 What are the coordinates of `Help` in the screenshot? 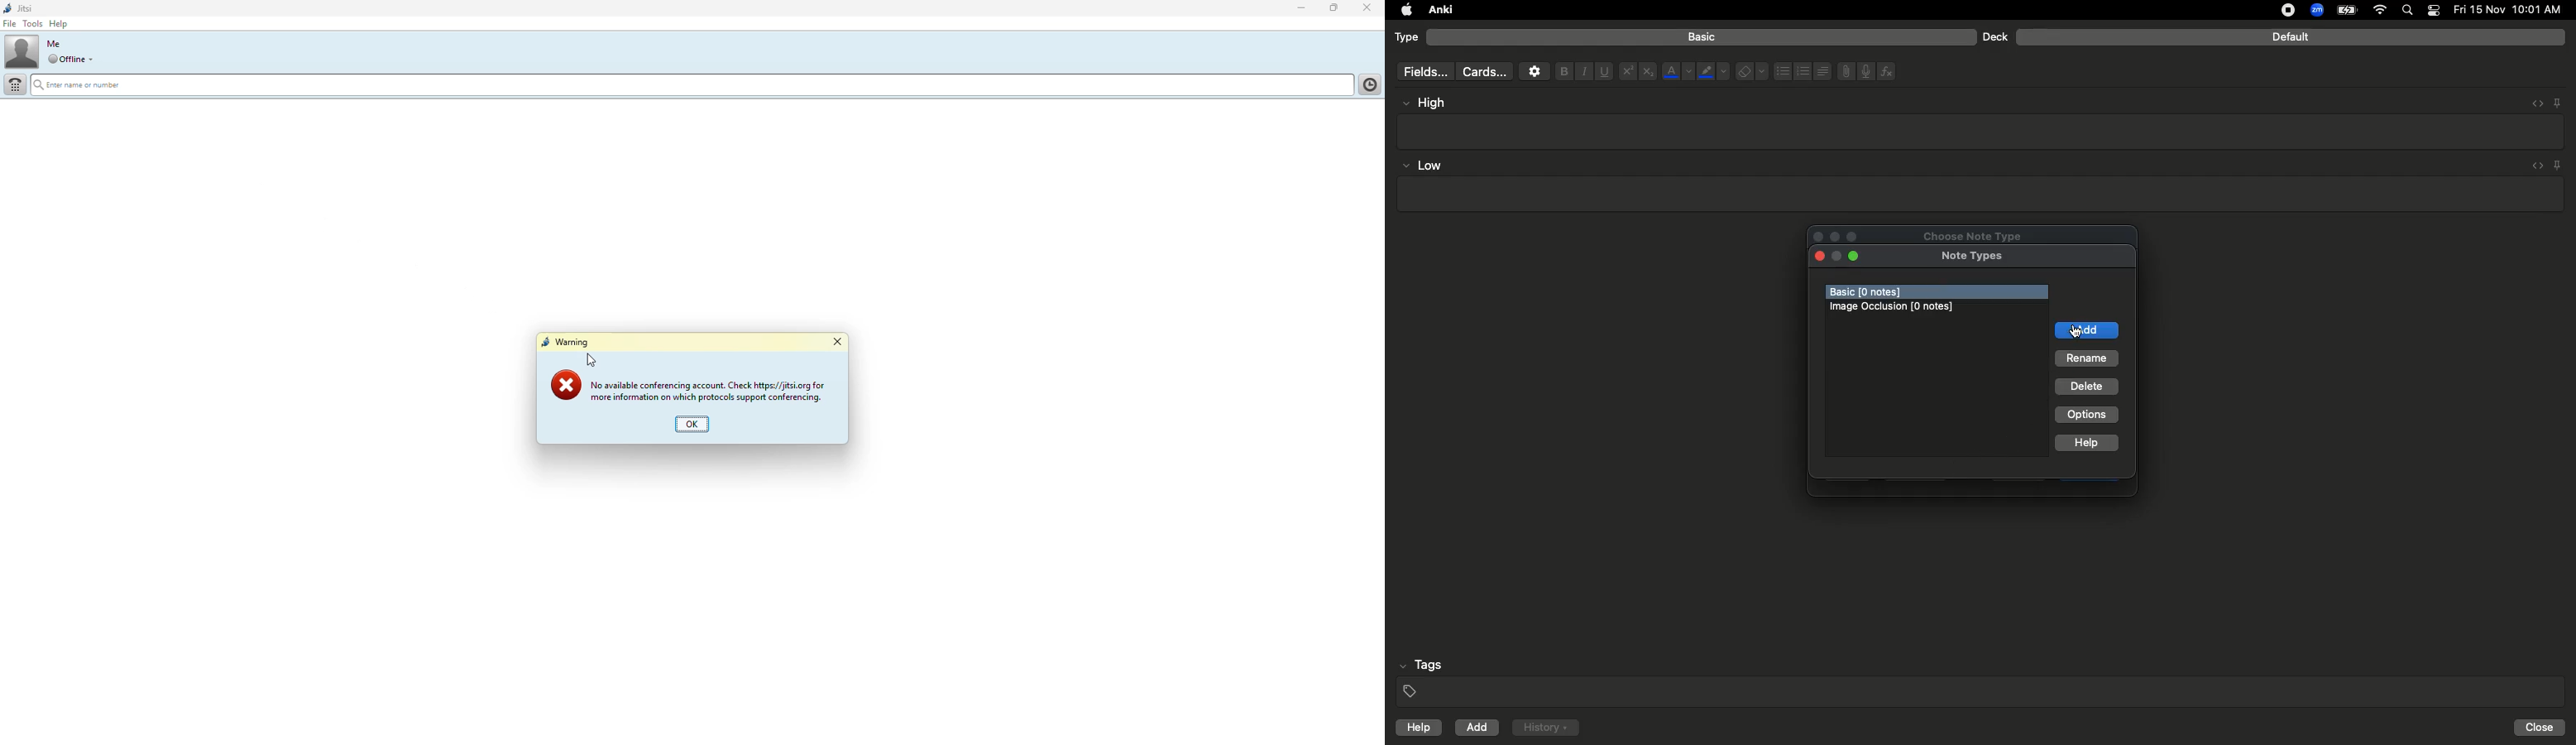 It's located at (2085, 441).